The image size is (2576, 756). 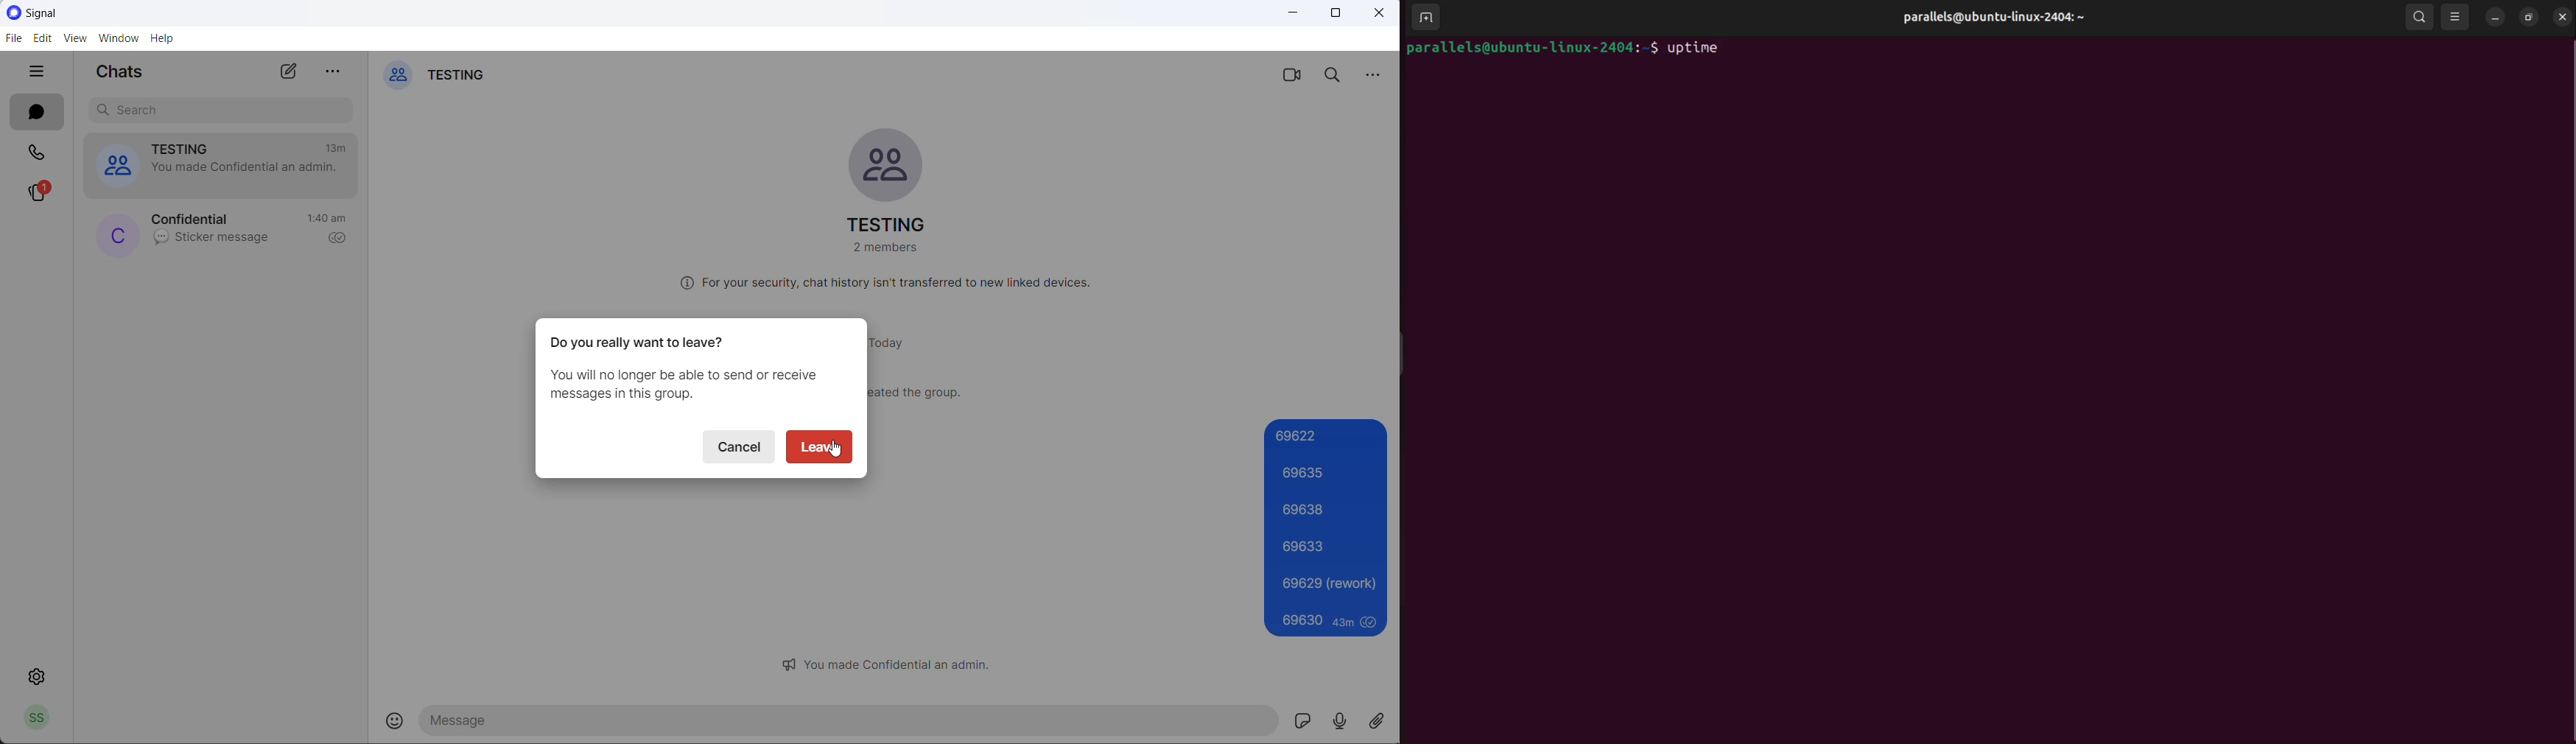 What do you see at coordinates (1383, 14) in the screenshot?
I see `close` at bounding box center [1383, 14].